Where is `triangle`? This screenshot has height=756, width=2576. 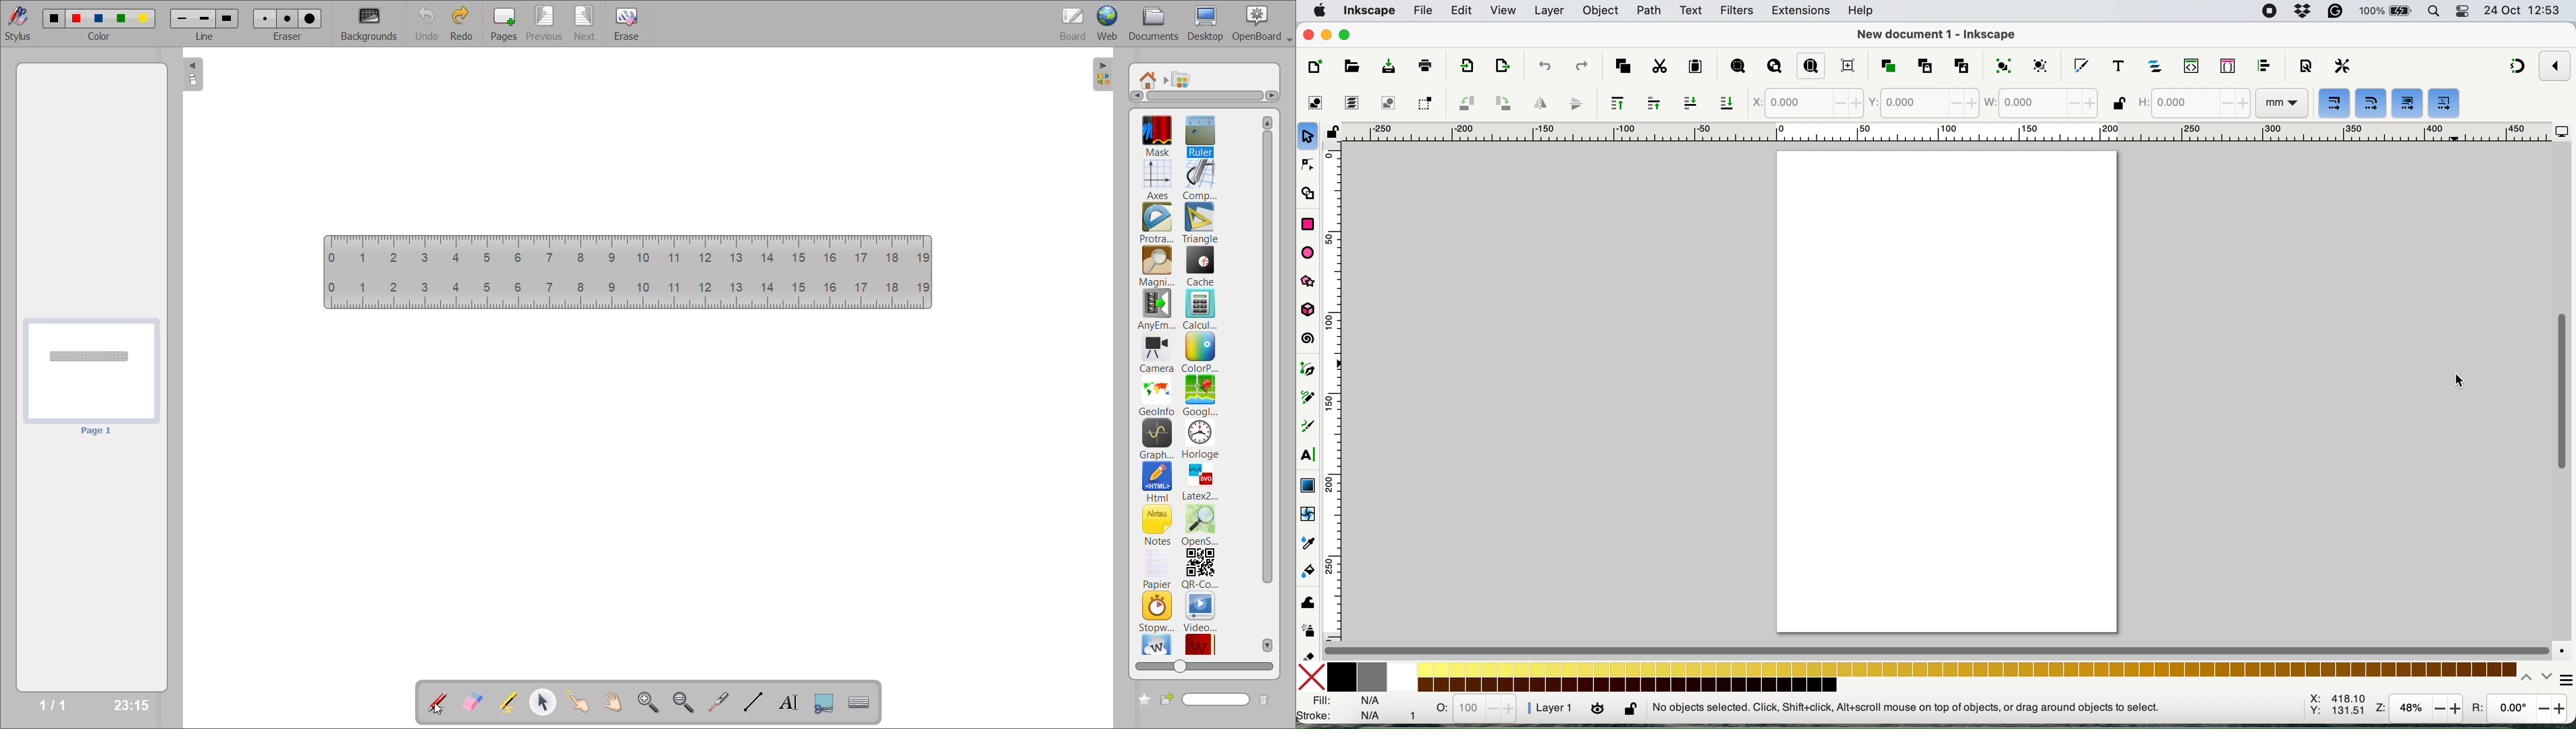
triangle is located at coordinates (1200, 223).